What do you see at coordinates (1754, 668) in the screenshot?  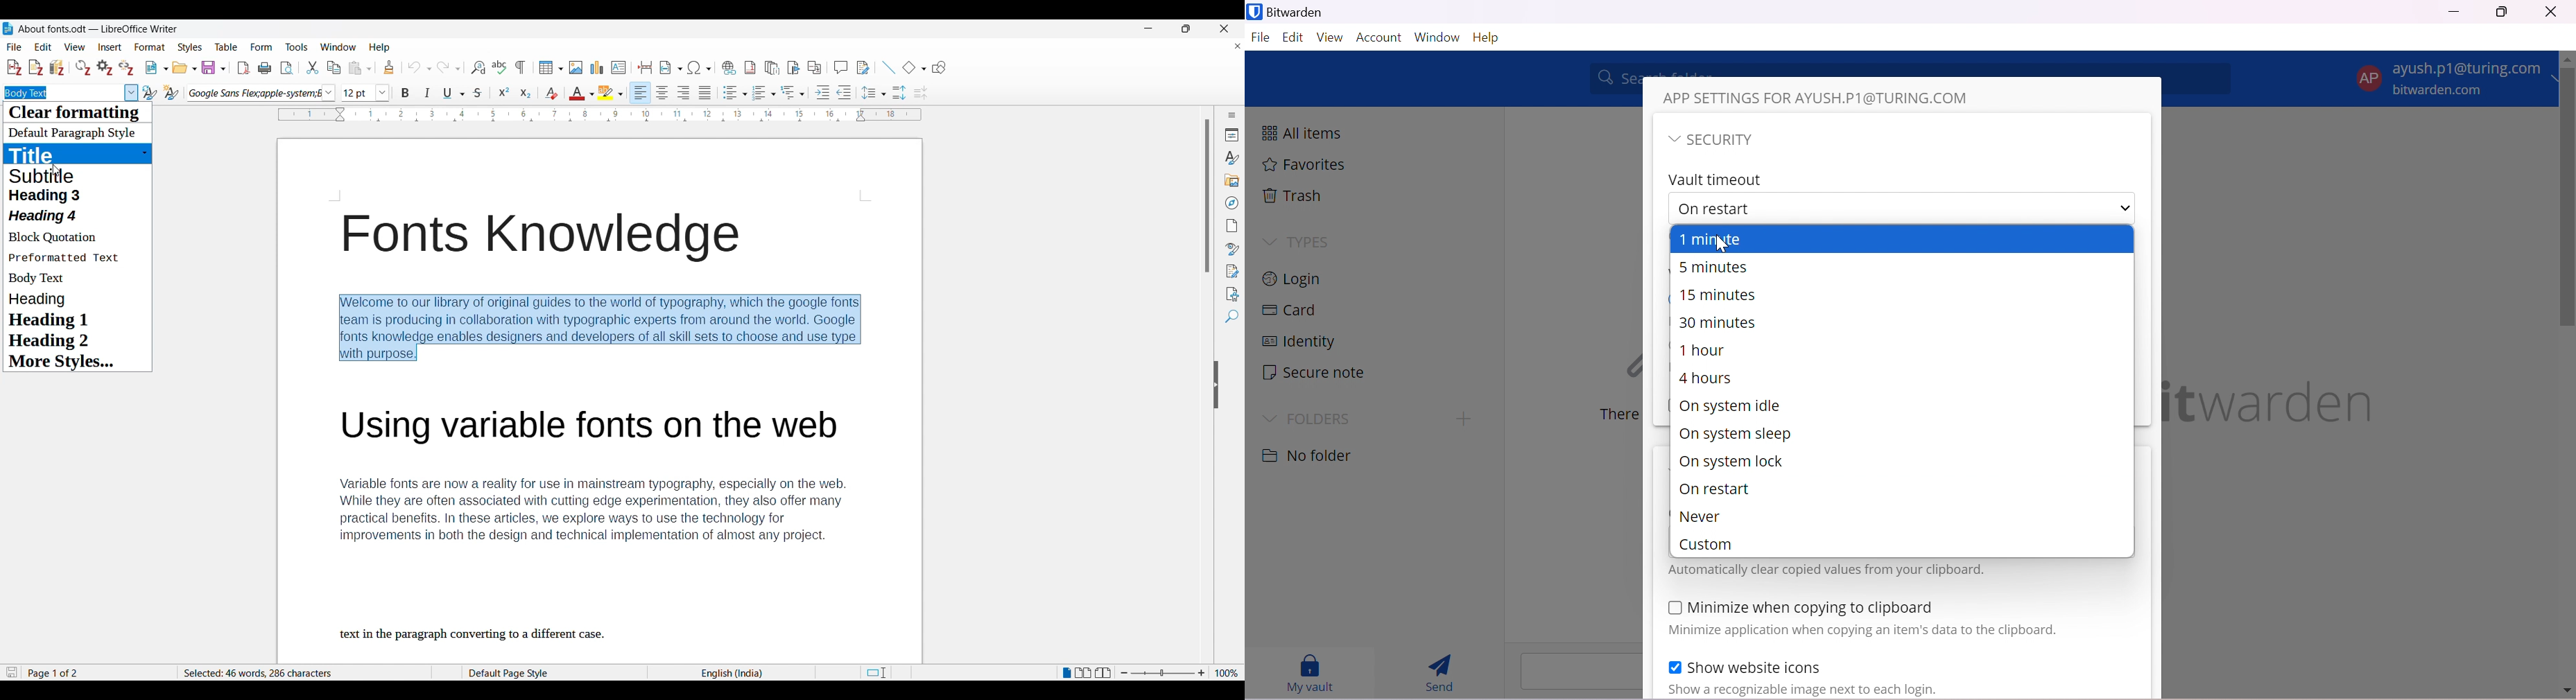 I see `` at bounding box center [1754, 668].